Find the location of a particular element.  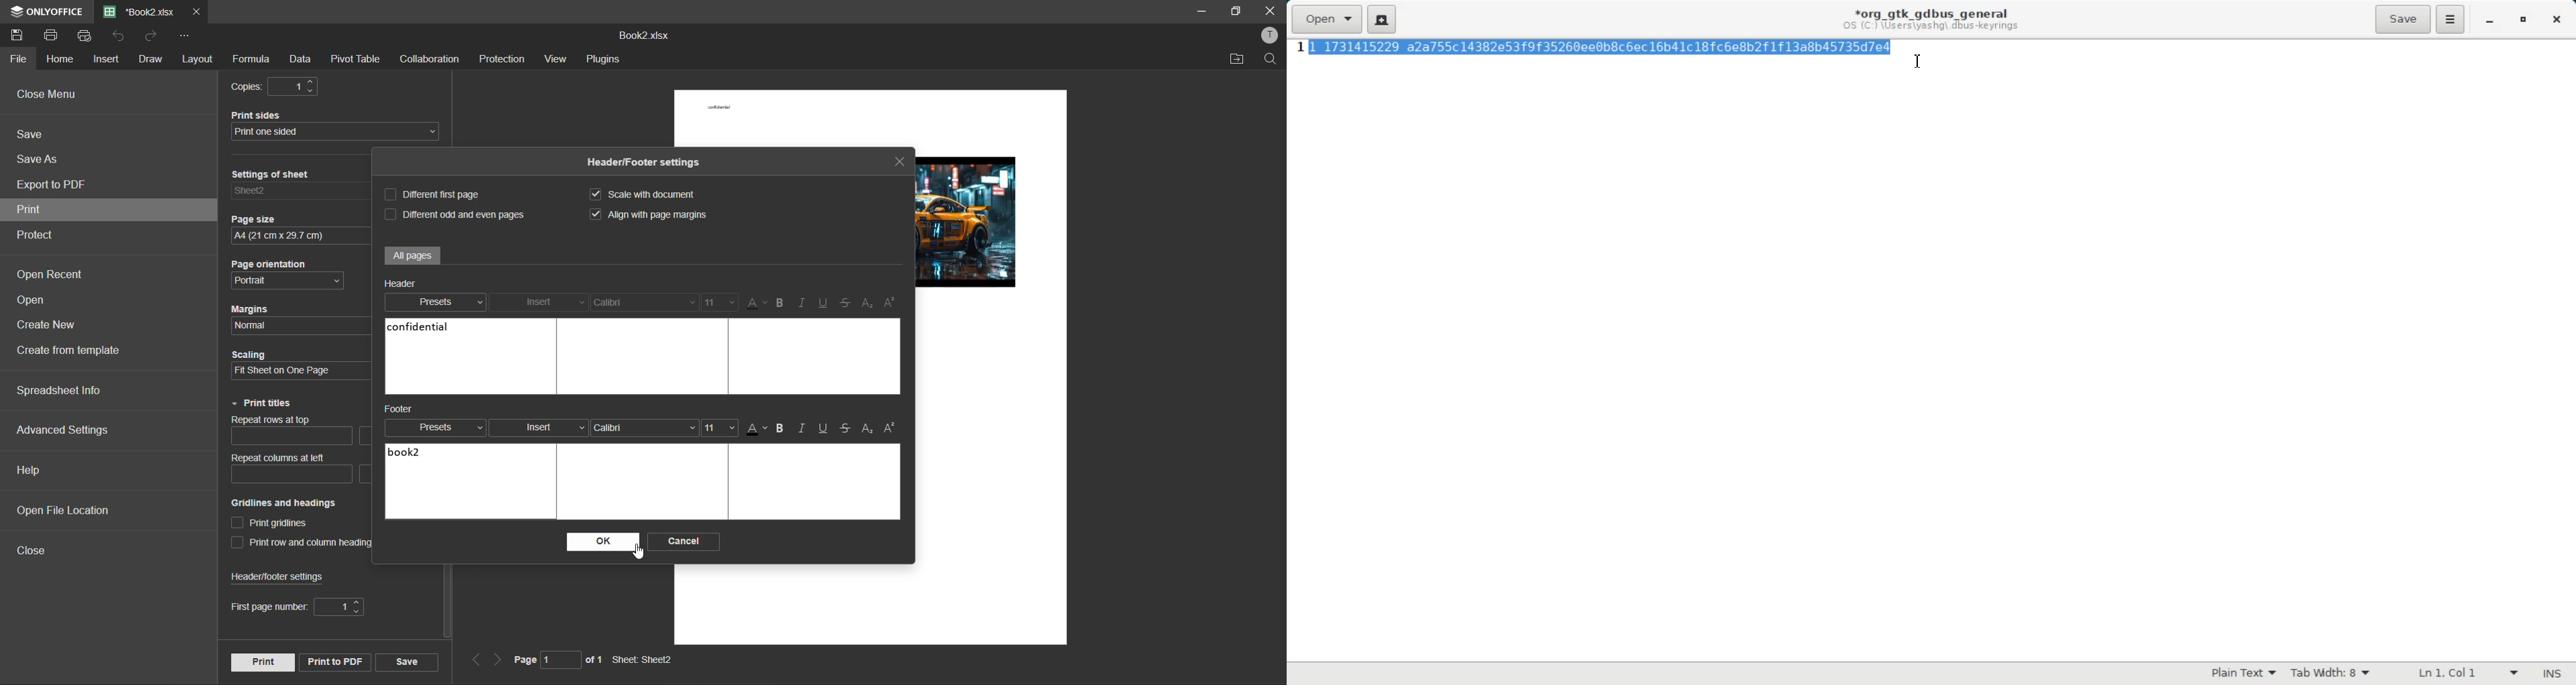

save is located at coordinates (403, 662).